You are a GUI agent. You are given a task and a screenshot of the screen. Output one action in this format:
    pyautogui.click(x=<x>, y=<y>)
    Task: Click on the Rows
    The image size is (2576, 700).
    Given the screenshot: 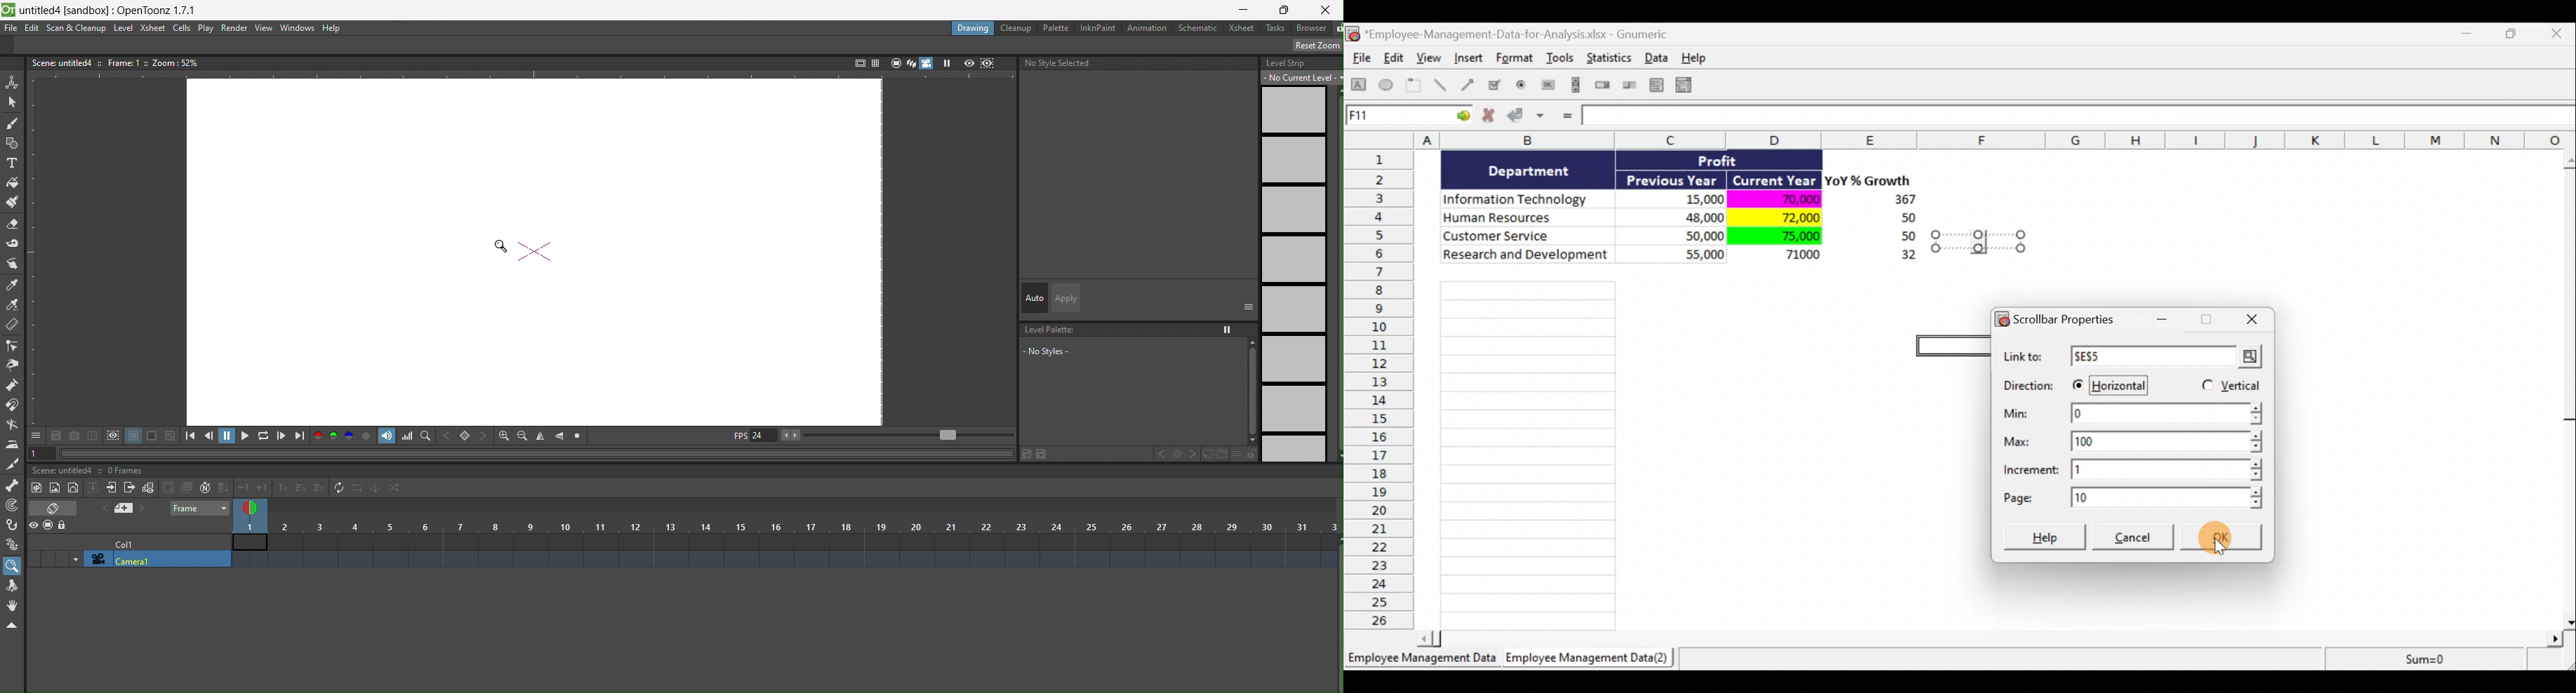 What is the action you would take?
    pyautogui.click(x=1383, y=388)
    